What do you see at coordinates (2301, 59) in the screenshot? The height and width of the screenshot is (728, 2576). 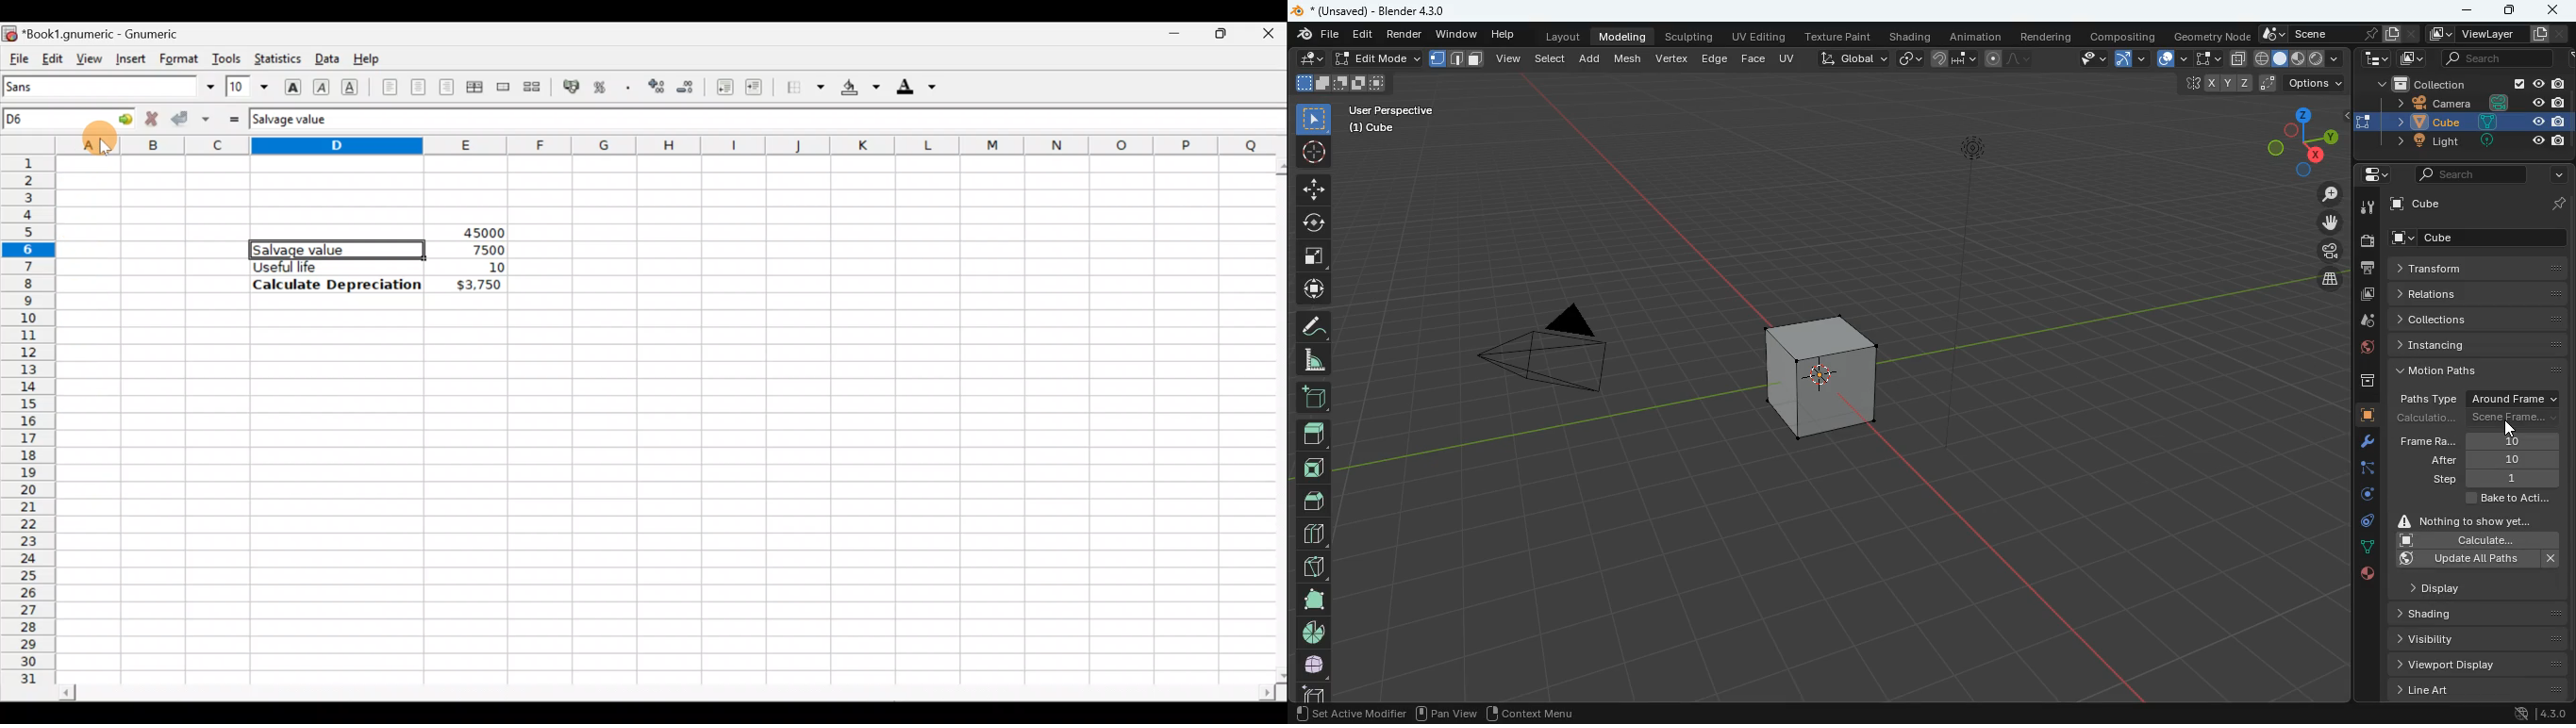 I see `layout` at bounding box center [2301, 59].